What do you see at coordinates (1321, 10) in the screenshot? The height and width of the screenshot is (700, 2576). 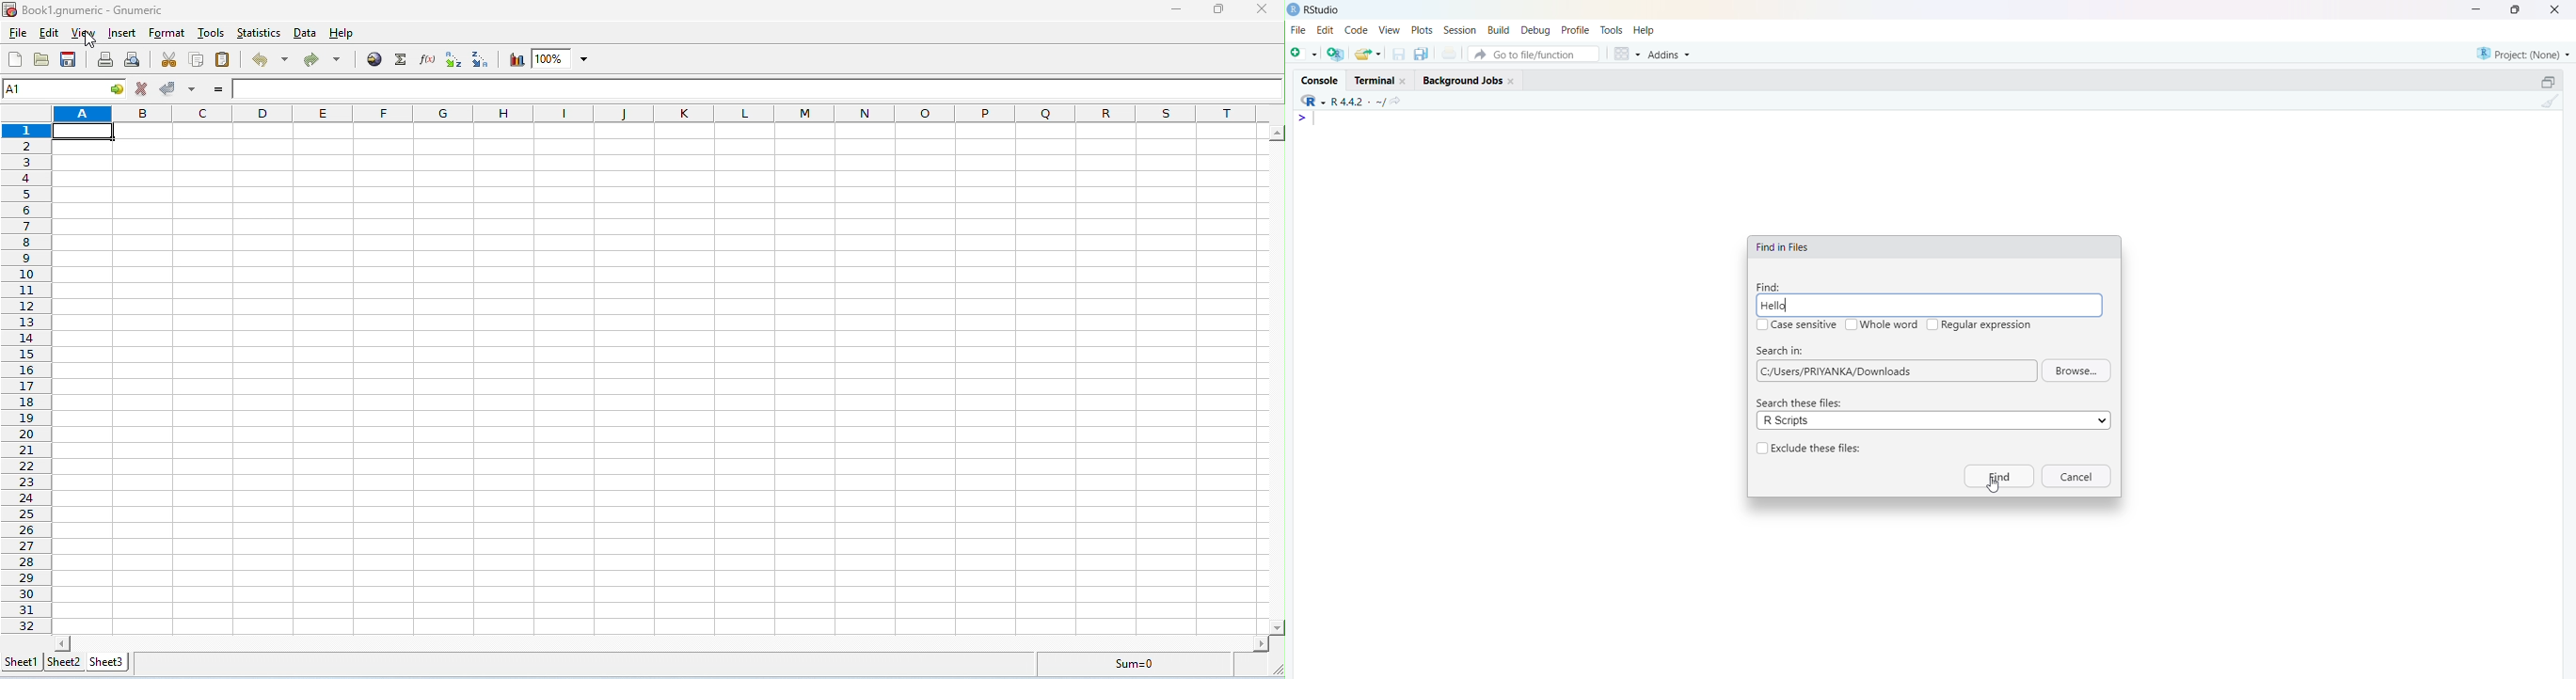 I see `RStudio` at bounding box center [1321, 10].